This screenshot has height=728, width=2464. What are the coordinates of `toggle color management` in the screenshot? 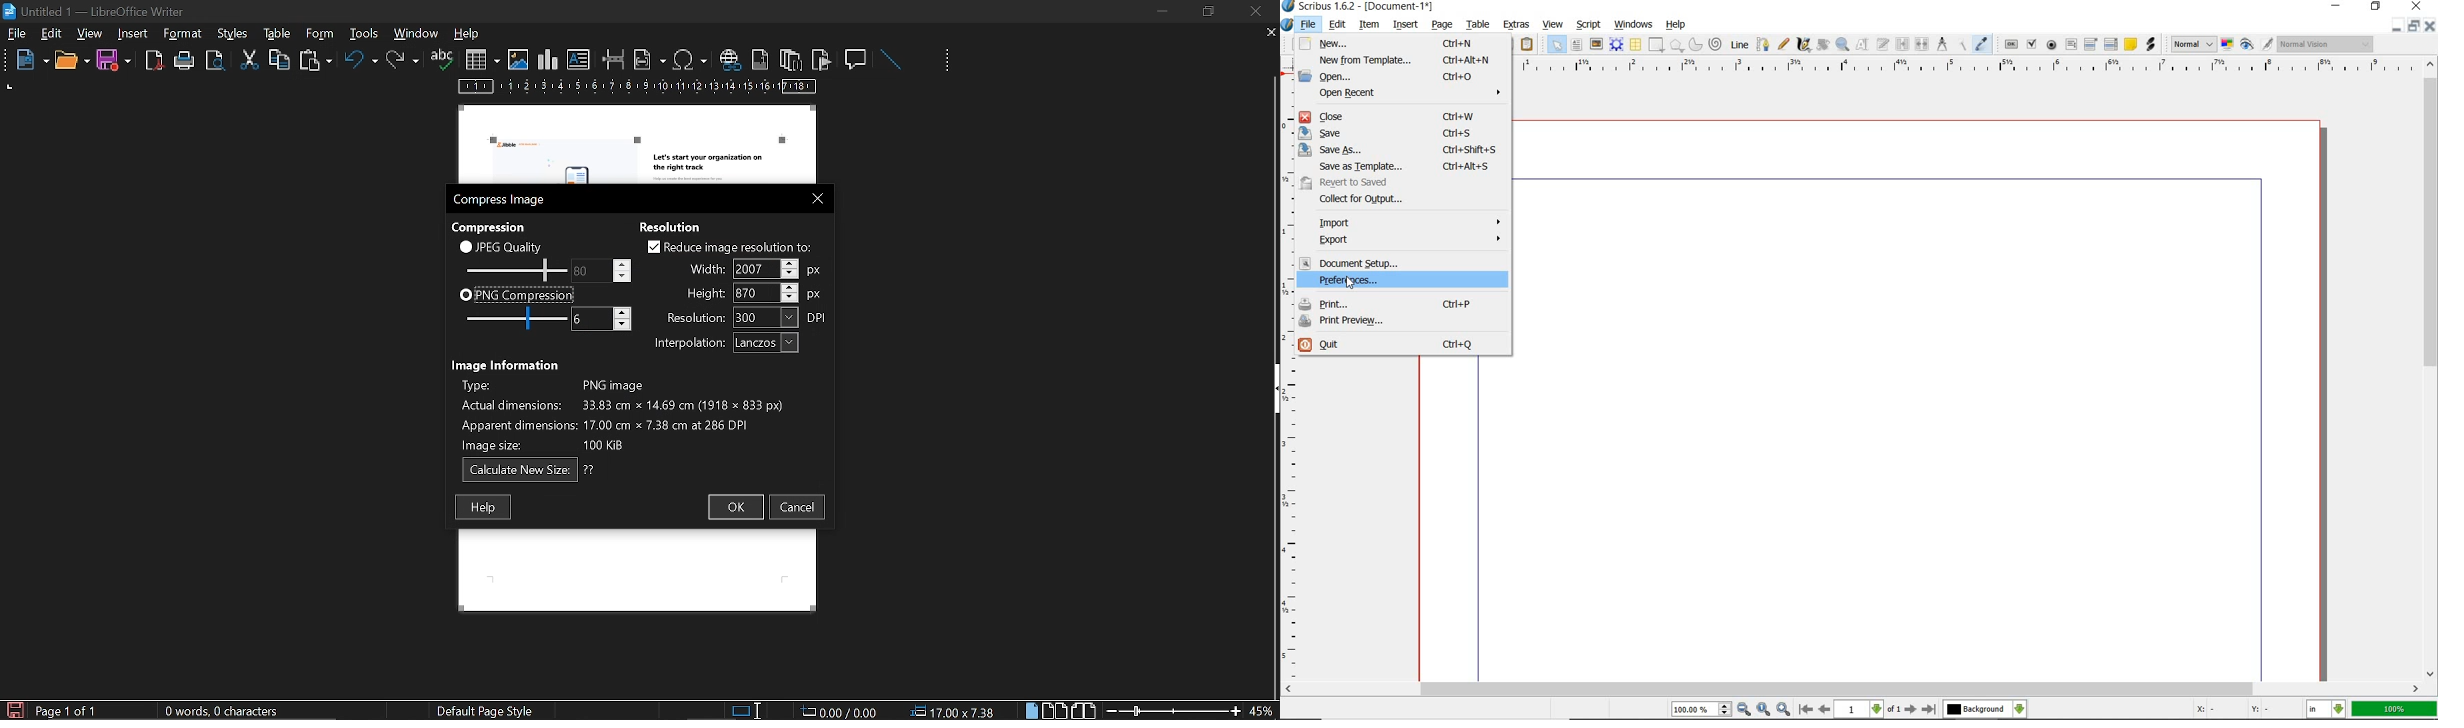 It's located at (2227, 46).